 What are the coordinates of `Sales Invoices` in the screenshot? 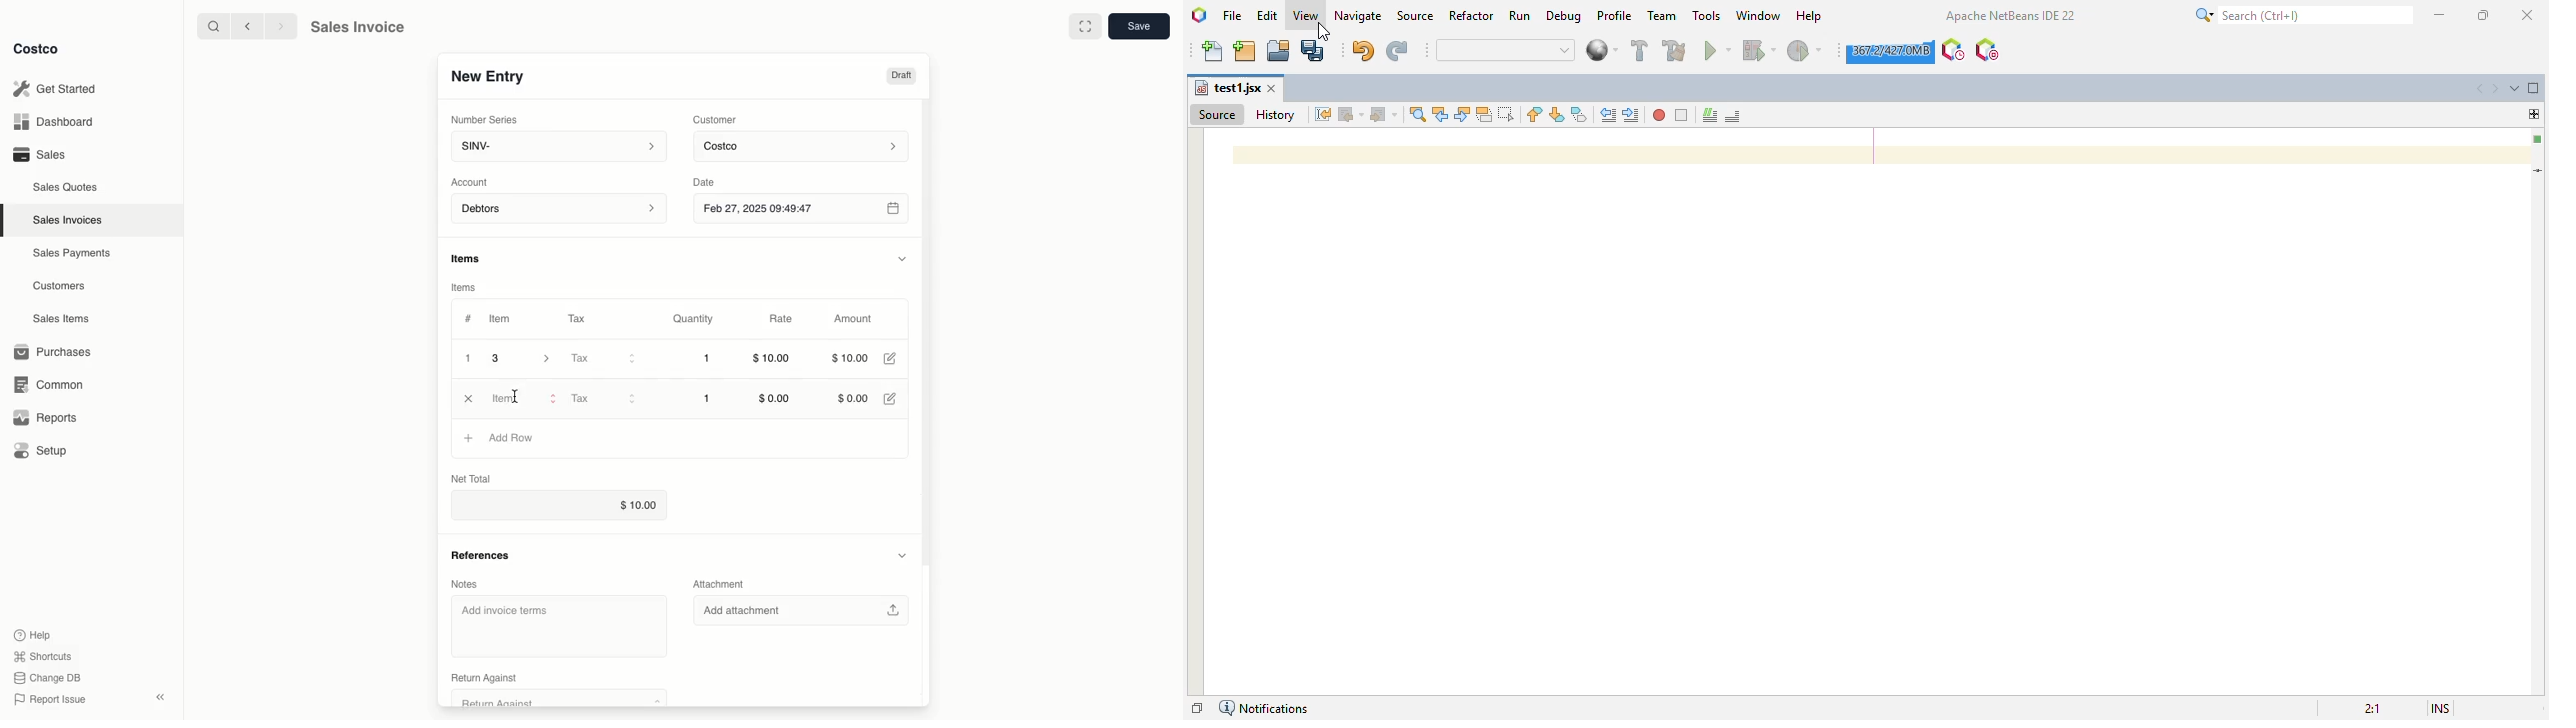 It's located at (70, 219).